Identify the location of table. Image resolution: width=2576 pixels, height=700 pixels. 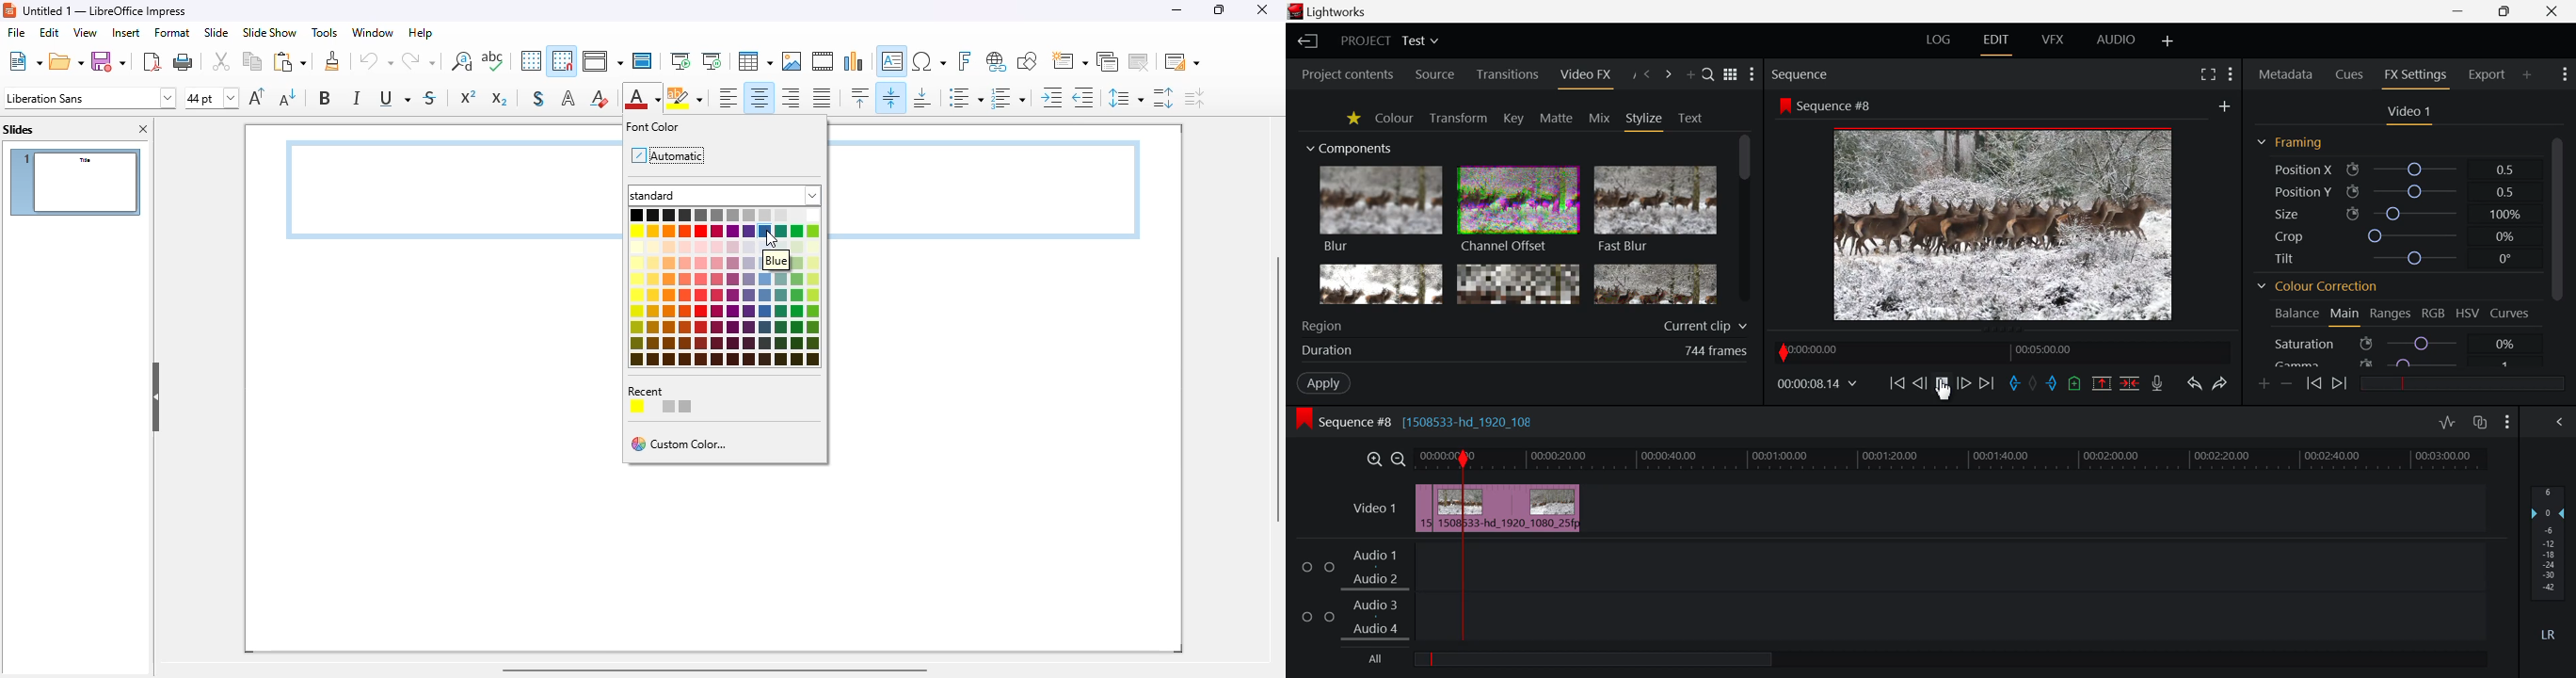
(755, 61).